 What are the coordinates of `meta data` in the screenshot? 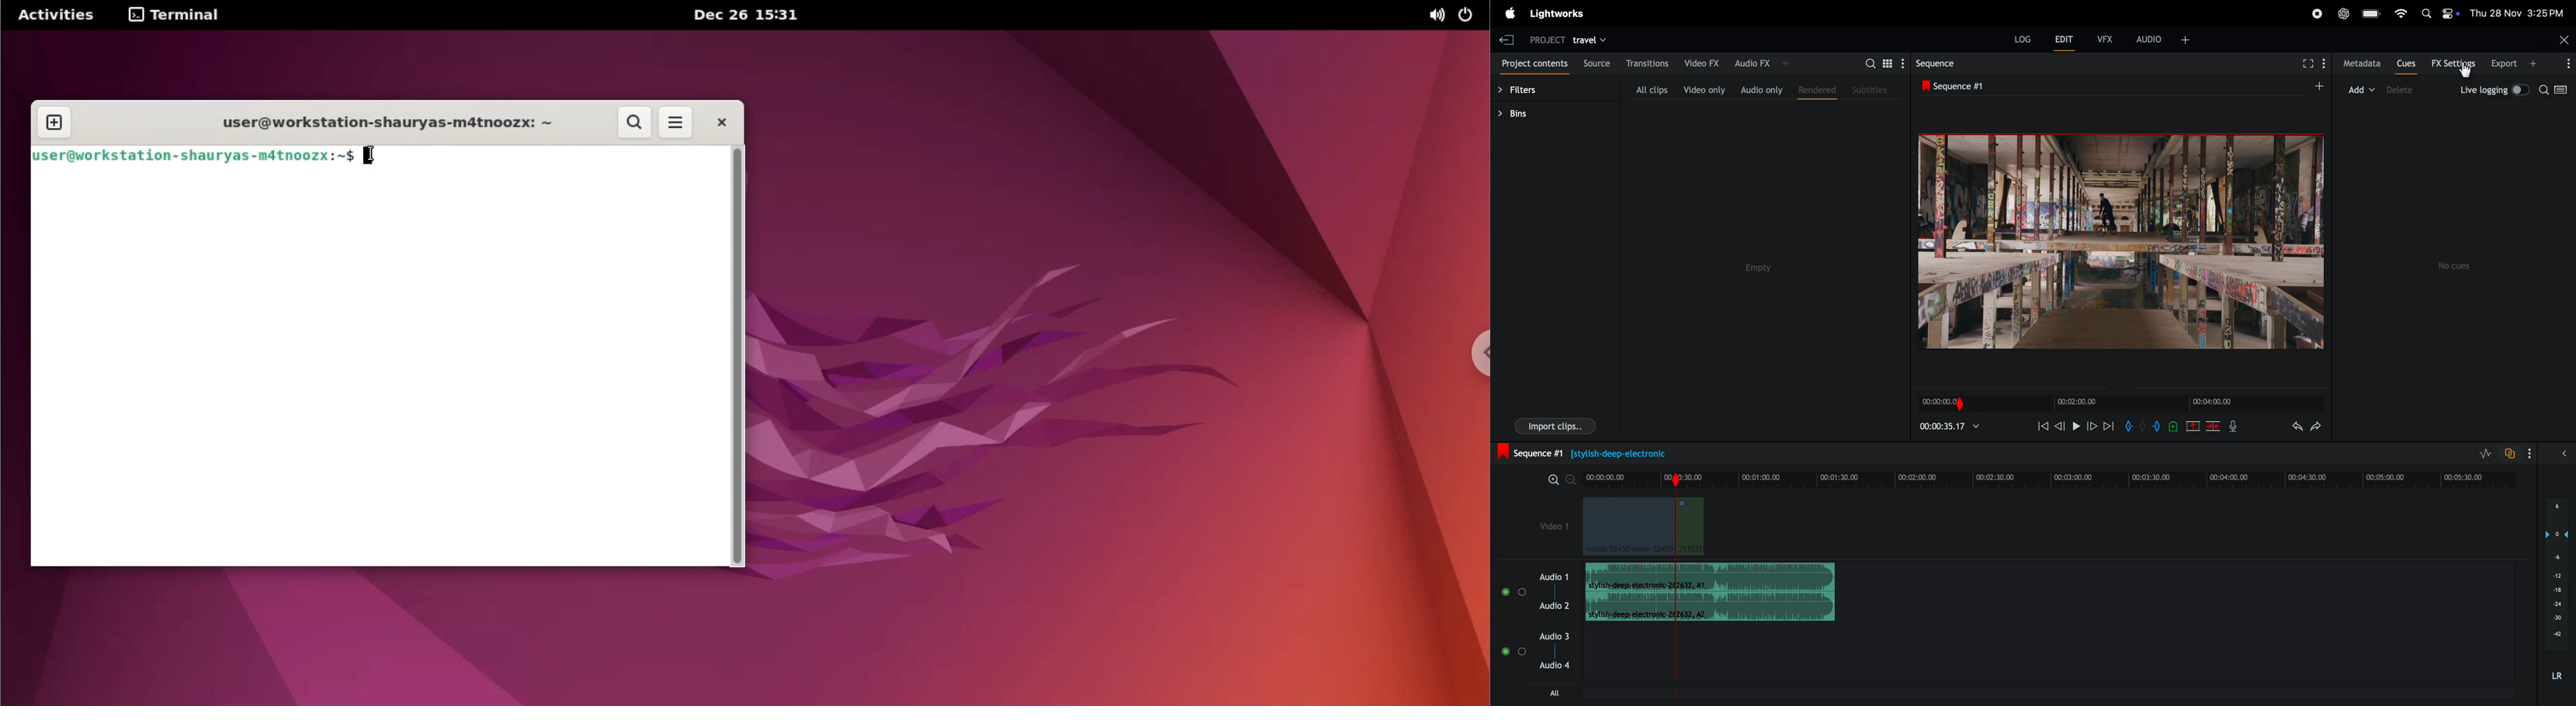 It's located at (2361, 64).